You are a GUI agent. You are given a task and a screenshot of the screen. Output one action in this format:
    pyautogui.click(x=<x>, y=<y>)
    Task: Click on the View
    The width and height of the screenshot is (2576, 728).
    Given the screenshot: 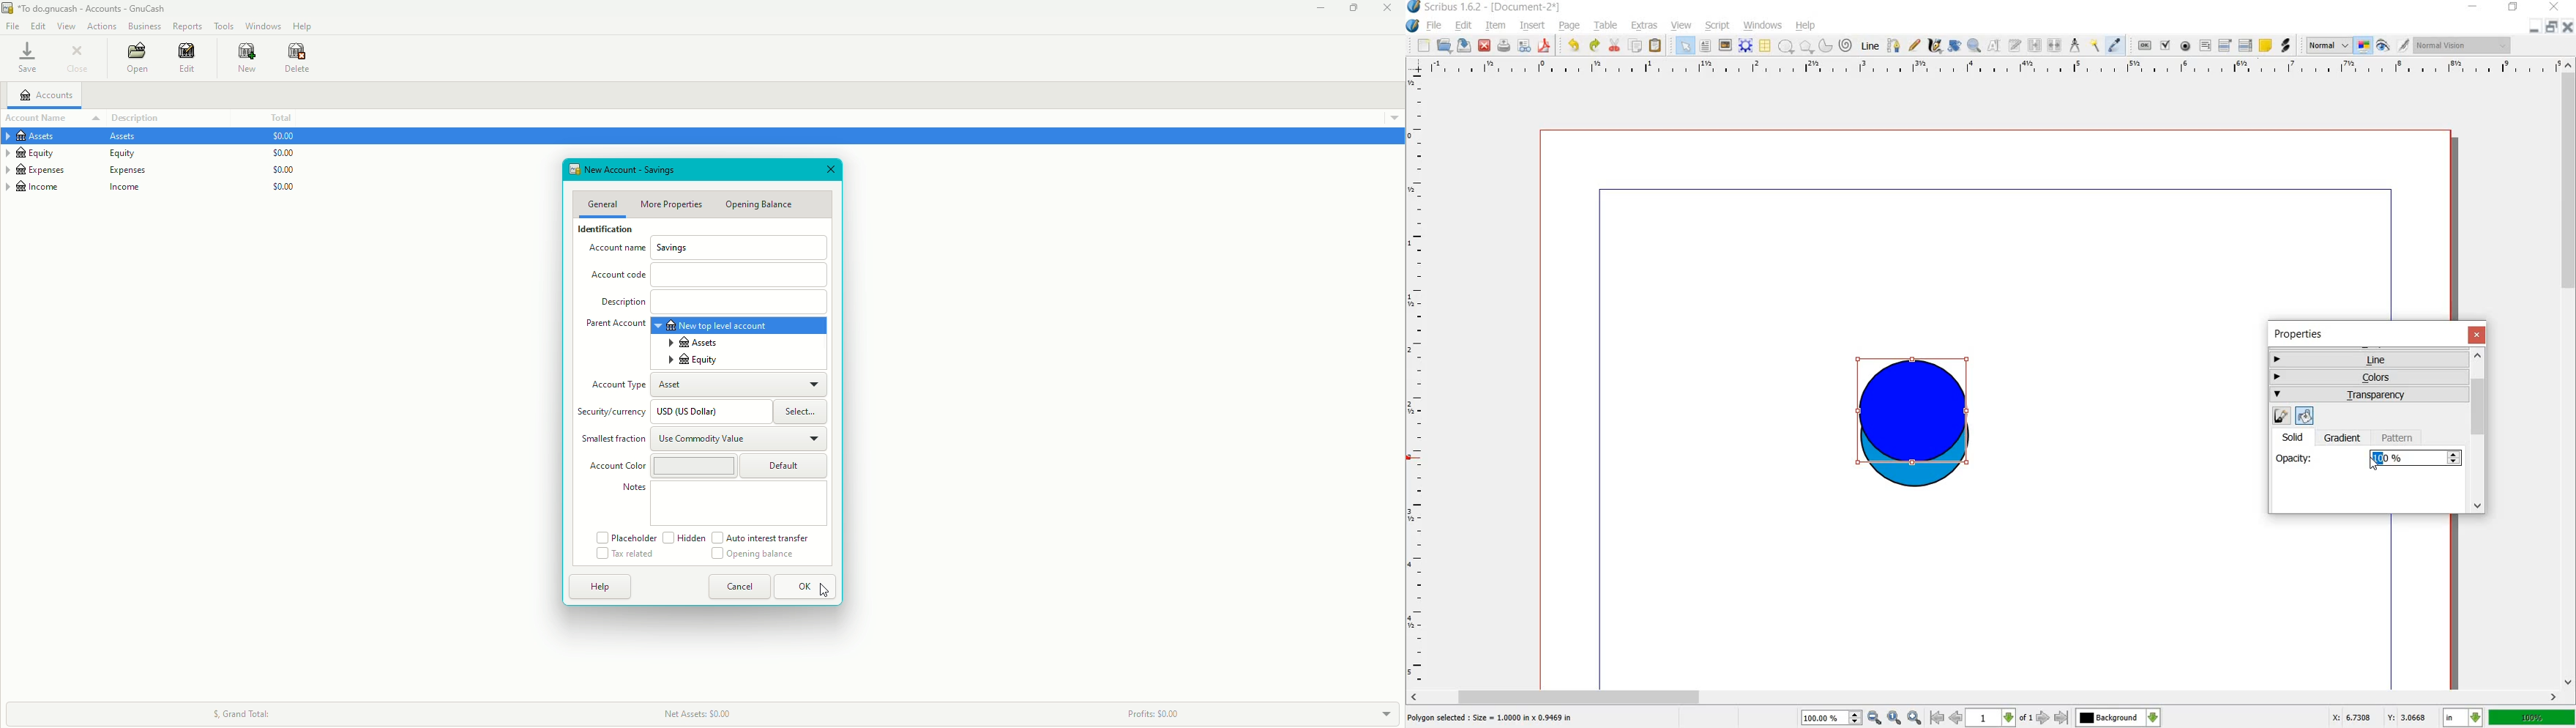 What is the action you would take?
    pyautogui.click(x=68, y=26)
    